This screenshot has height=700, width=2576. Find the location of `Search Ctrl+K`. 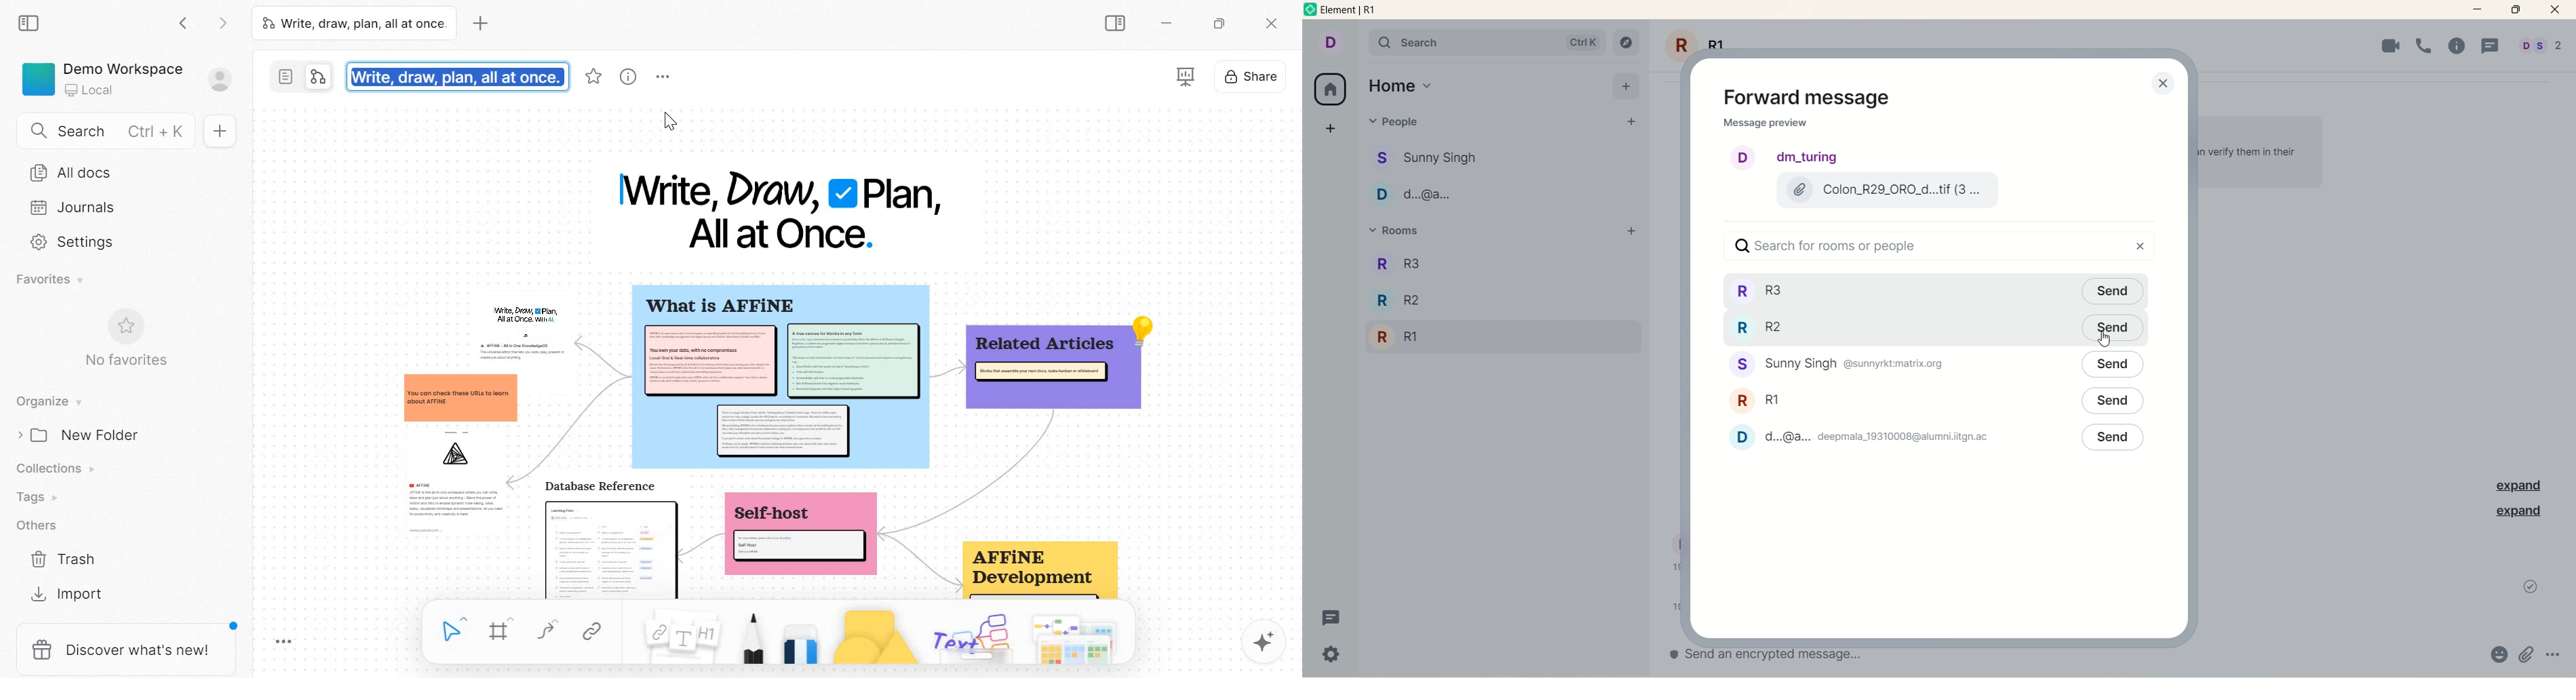

Search Ctrl+K is located at coordinates (108, 128).